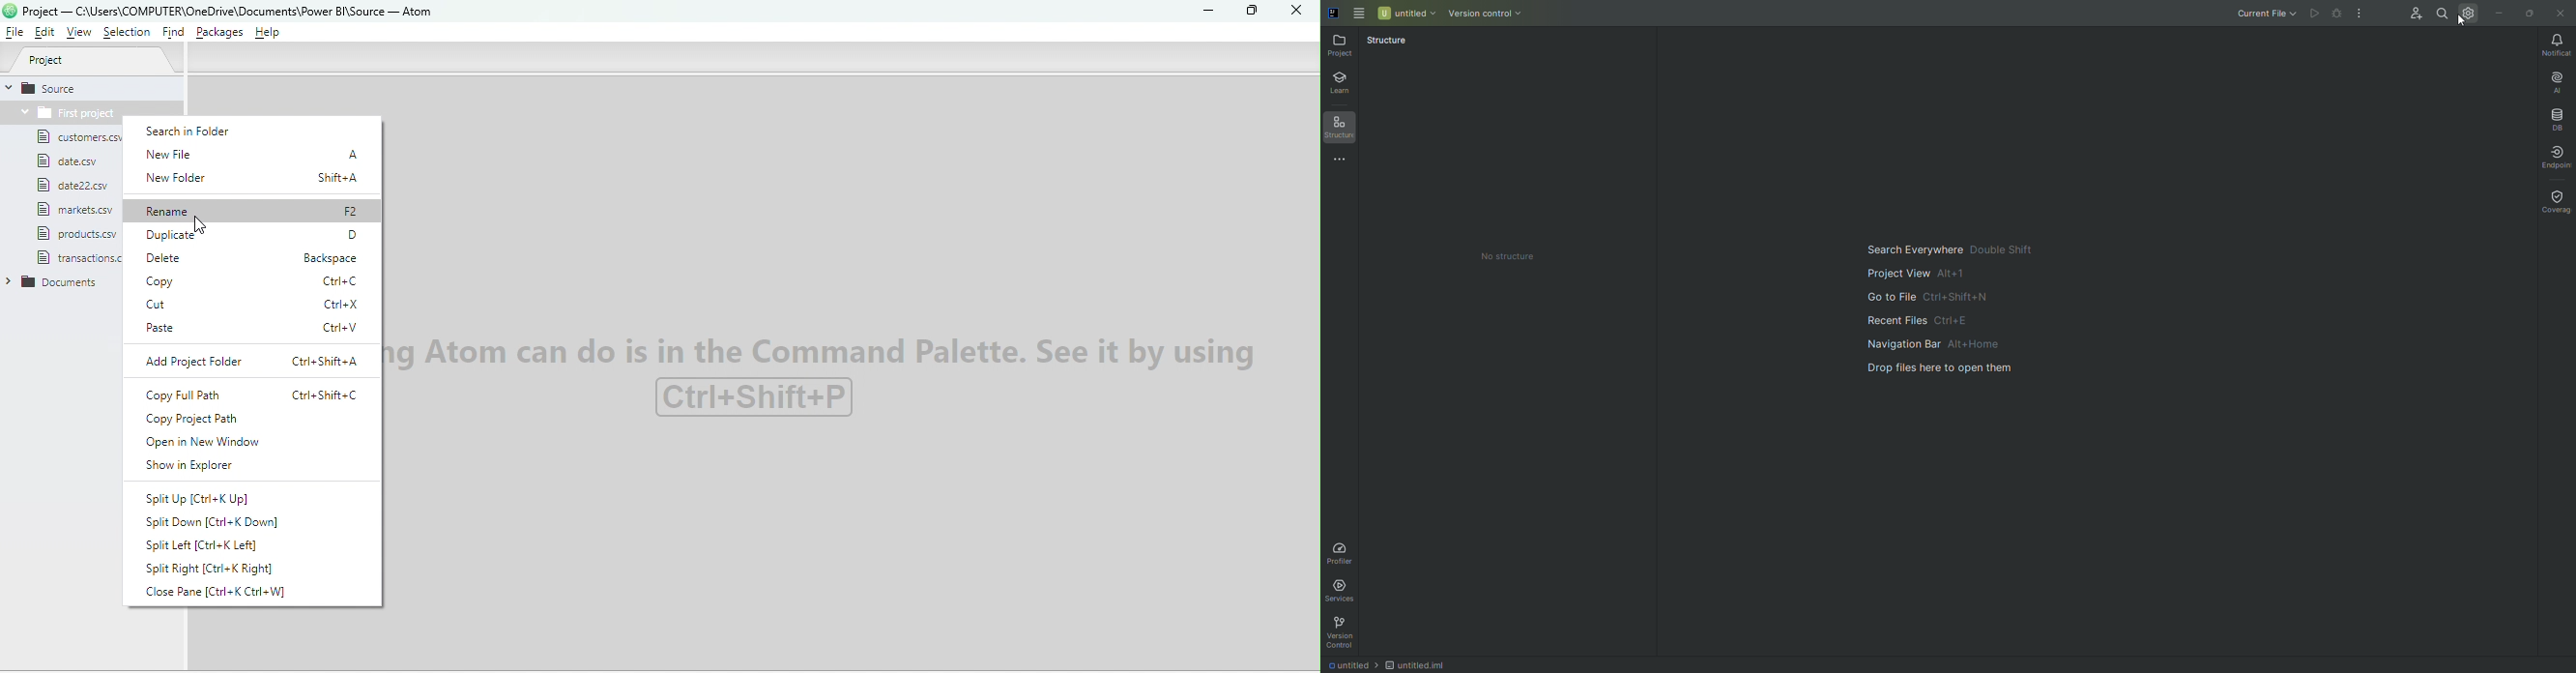 This screenshot has height=700, width=2576. I want to click on Copy, so click(252, 281).